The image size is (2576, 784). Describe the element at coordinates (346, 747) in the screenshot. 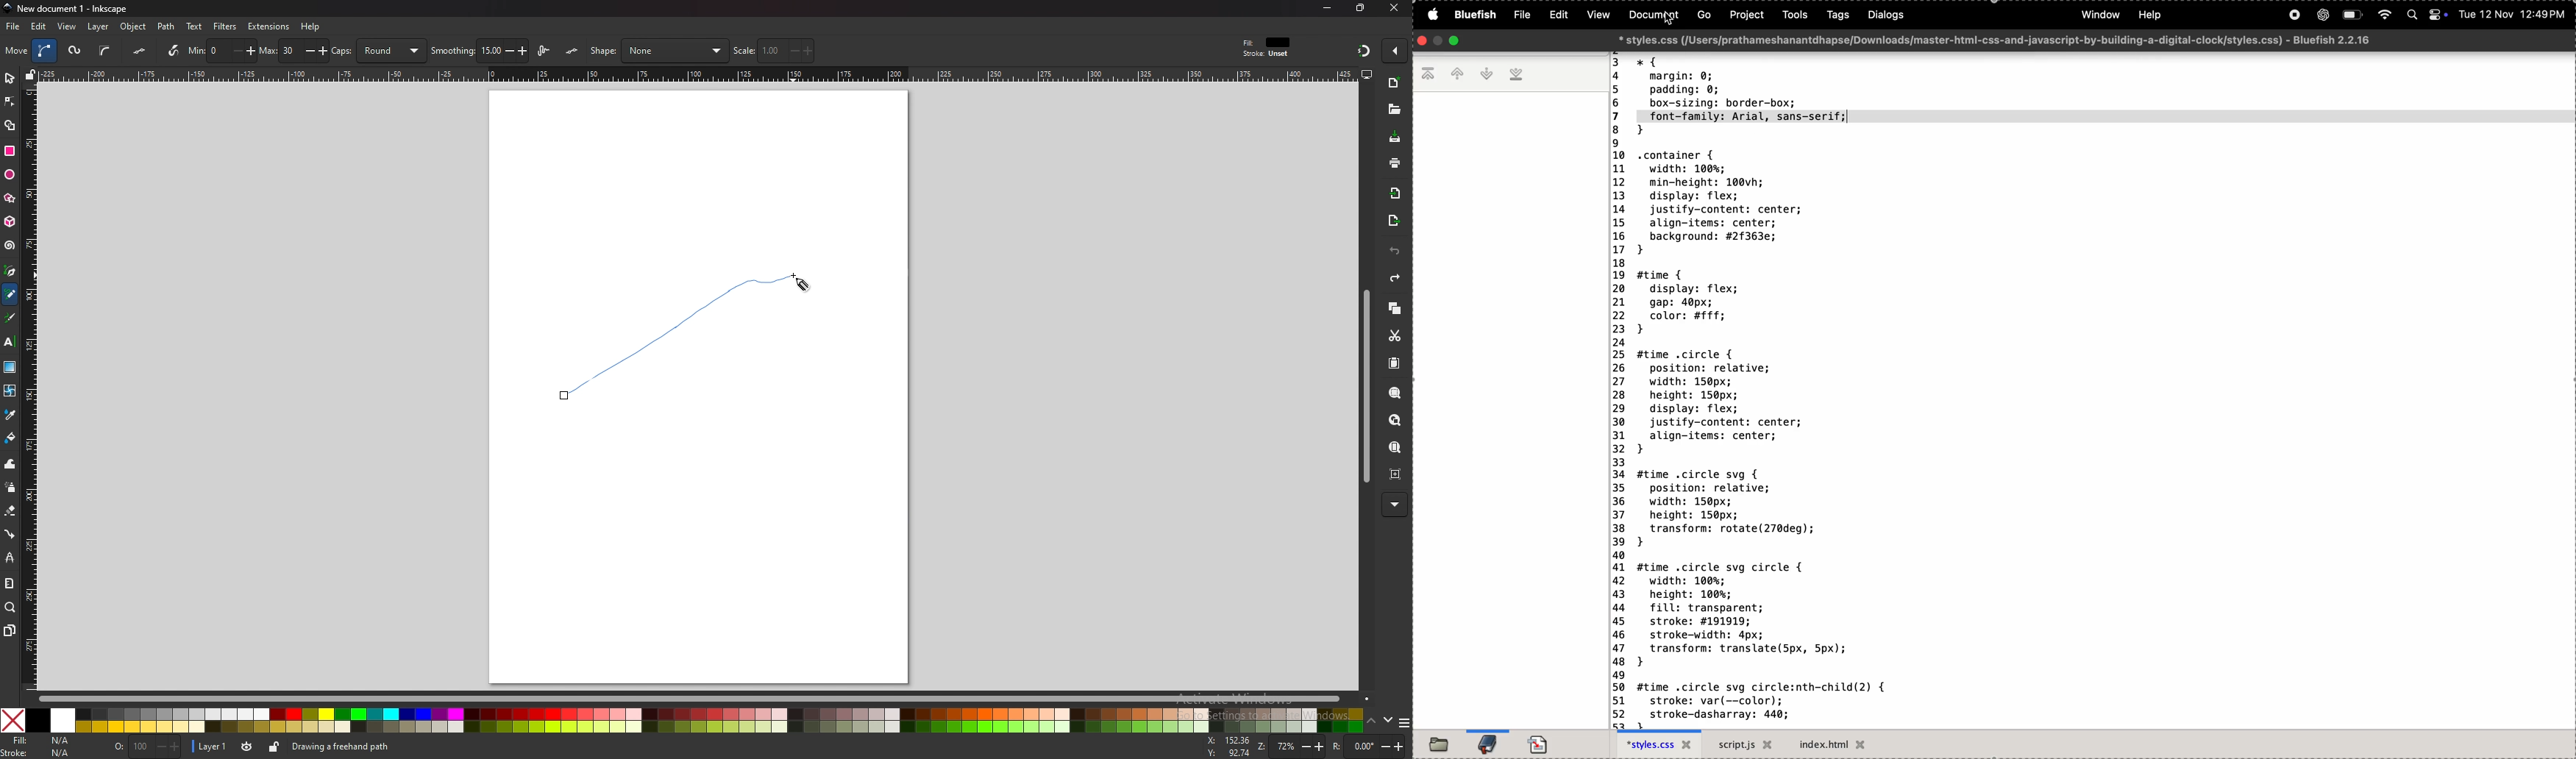

I see `info` at that location.